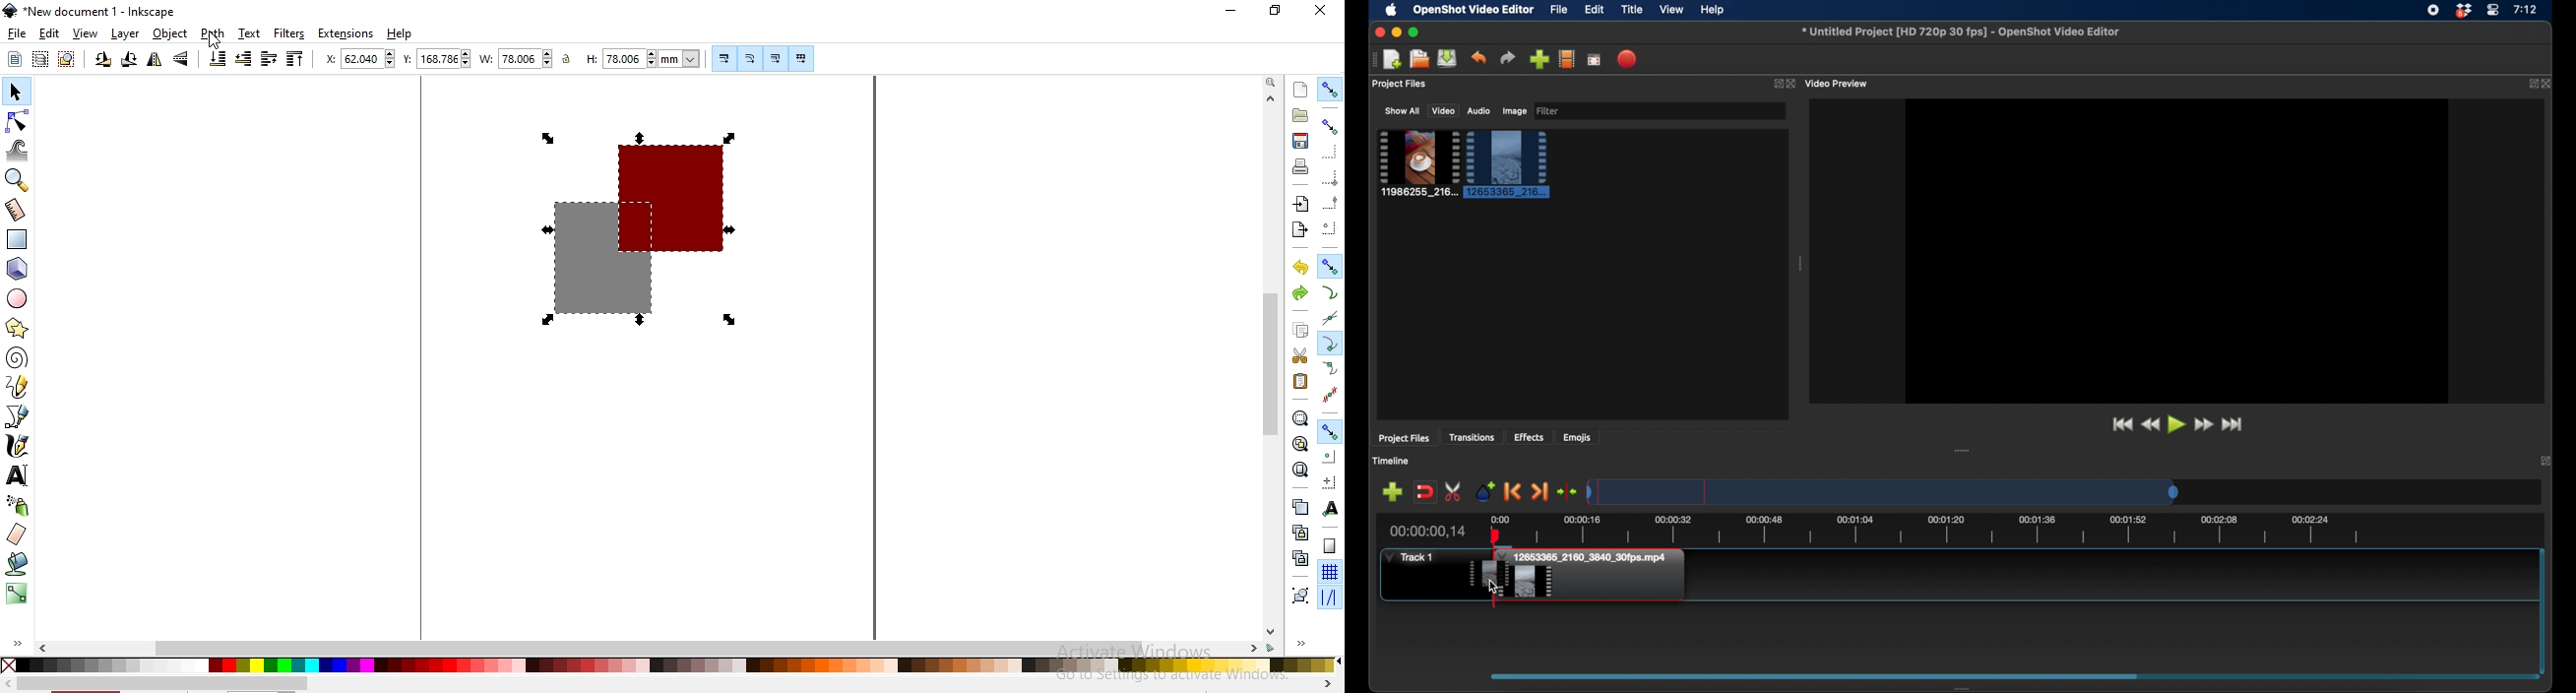  I want to click on paste, so click(1299, 381).